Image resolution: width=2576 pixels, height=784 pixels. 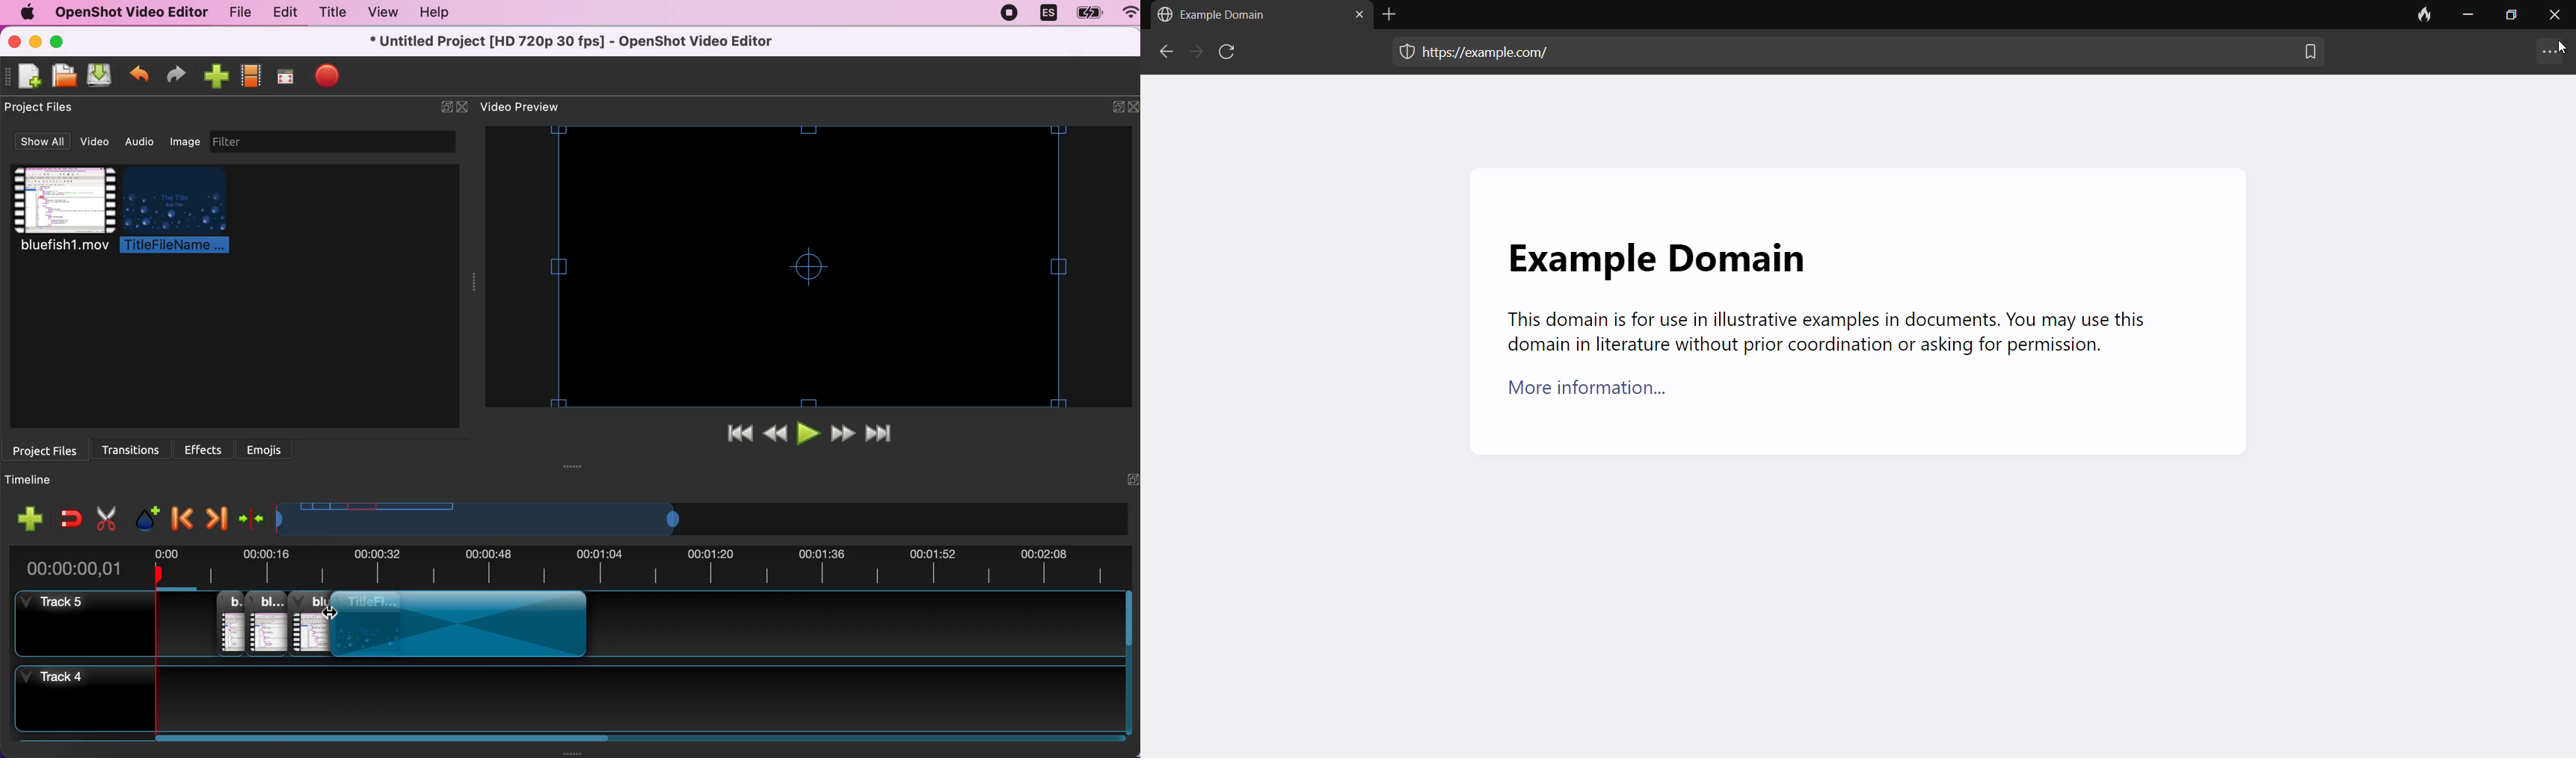 What do you see at coordinates (1111, 109) in the screenshot?
I see `expand/hide` at bounding box center [1111, 109].